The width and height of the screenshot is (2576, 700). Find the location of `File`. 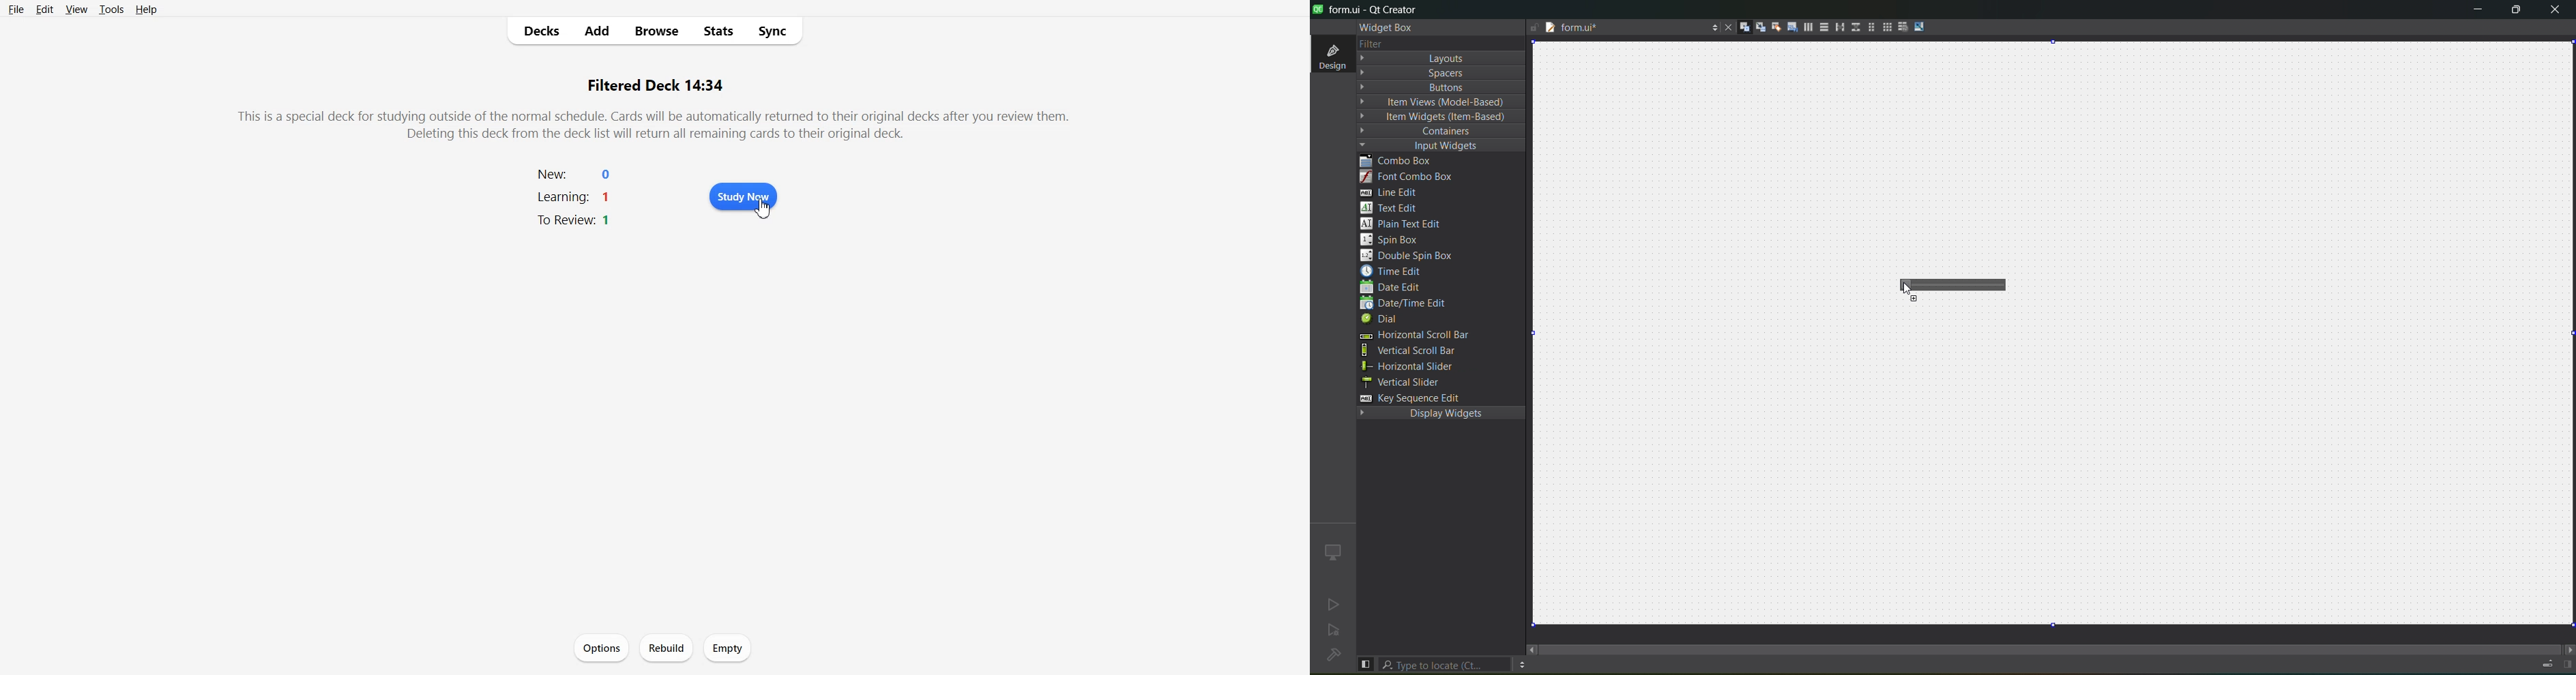

File is located at coordinates (16, 10).